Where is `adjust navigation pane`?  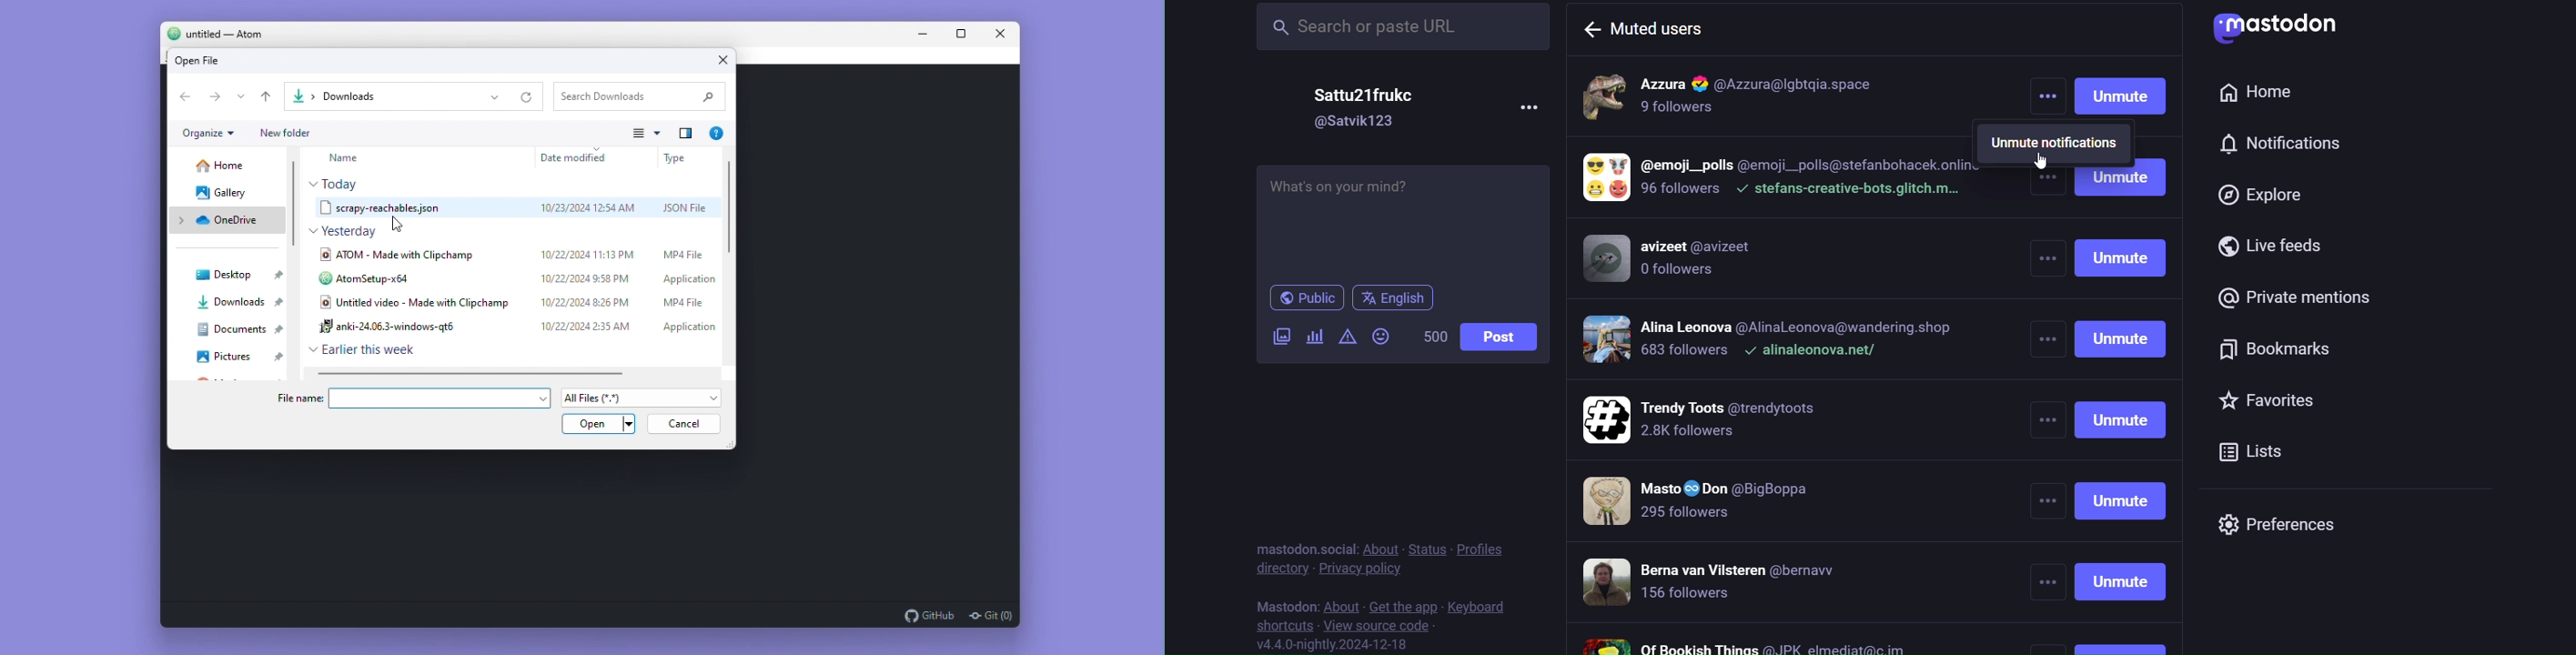 adjust navigation pane is located at coordinates (687, 134).